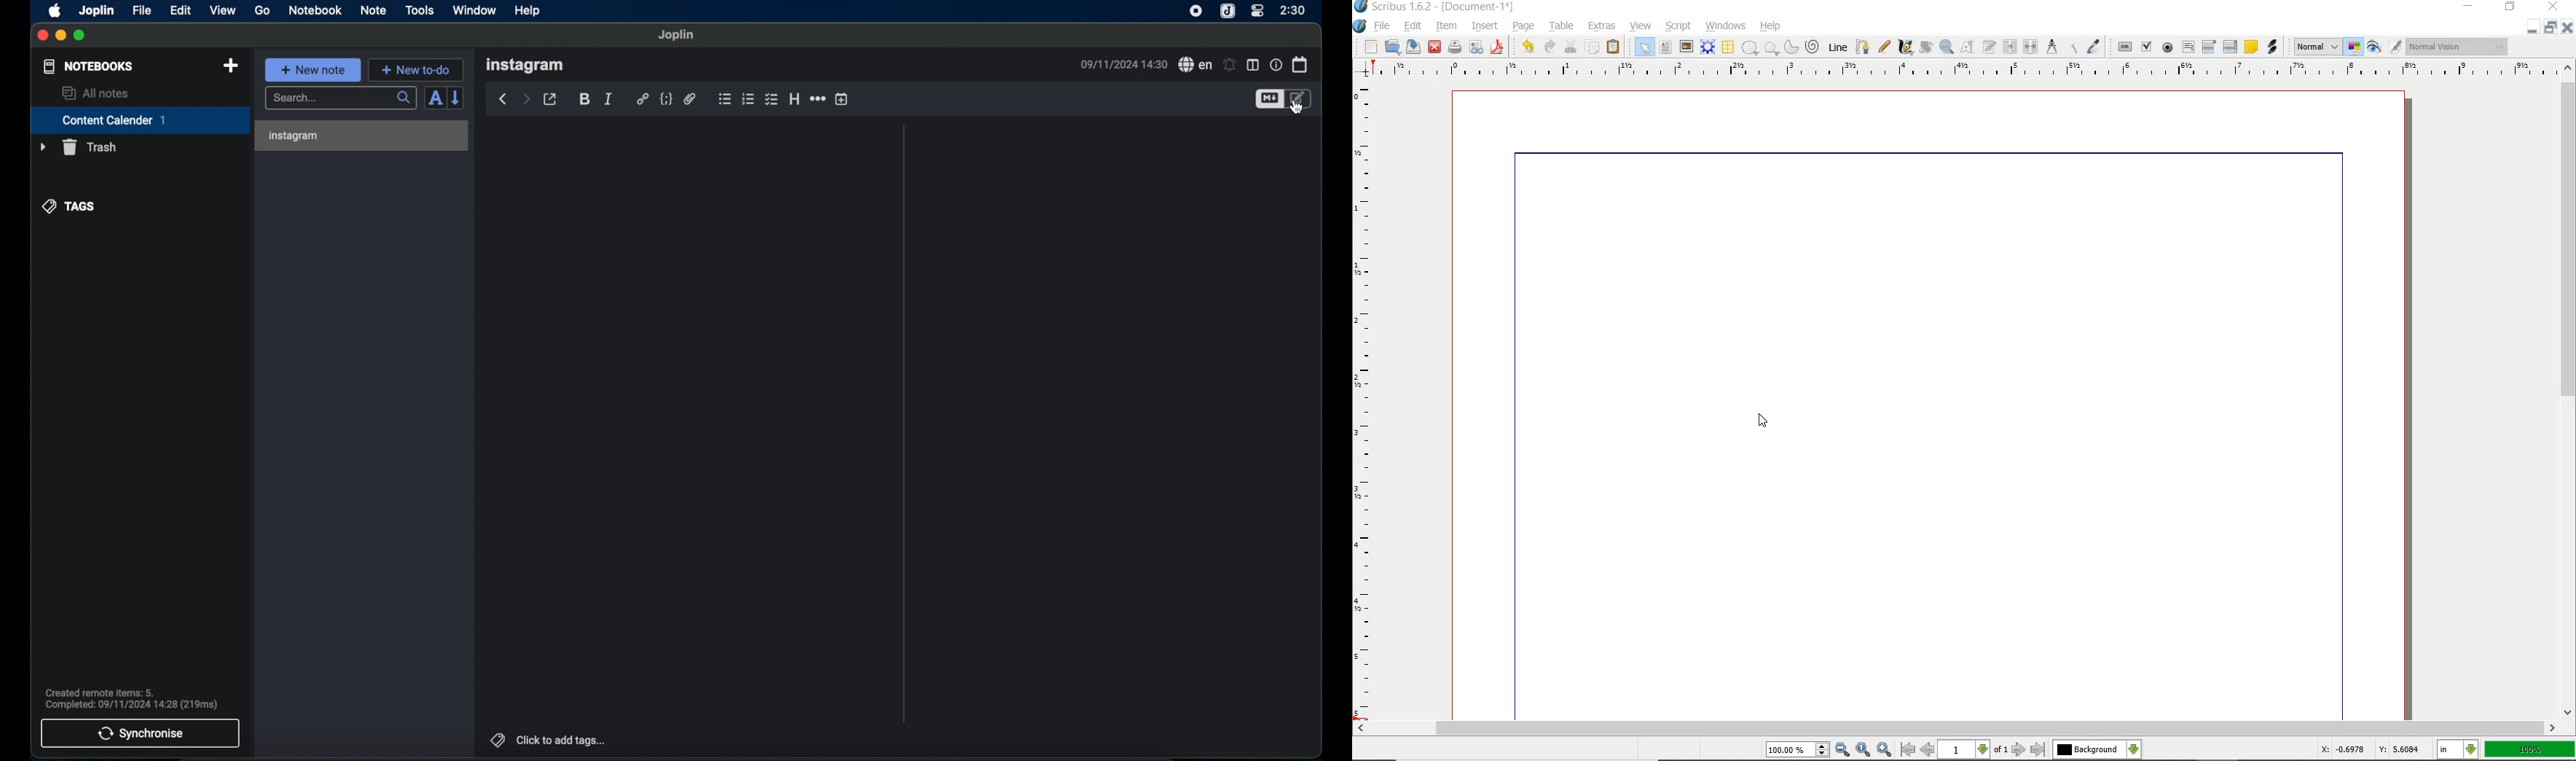 The height and width of the screenshot is (784, 2576). What do you see at coordinates (223, 11) in the screenshot?
I see `view` at bounding box center [223, 11].